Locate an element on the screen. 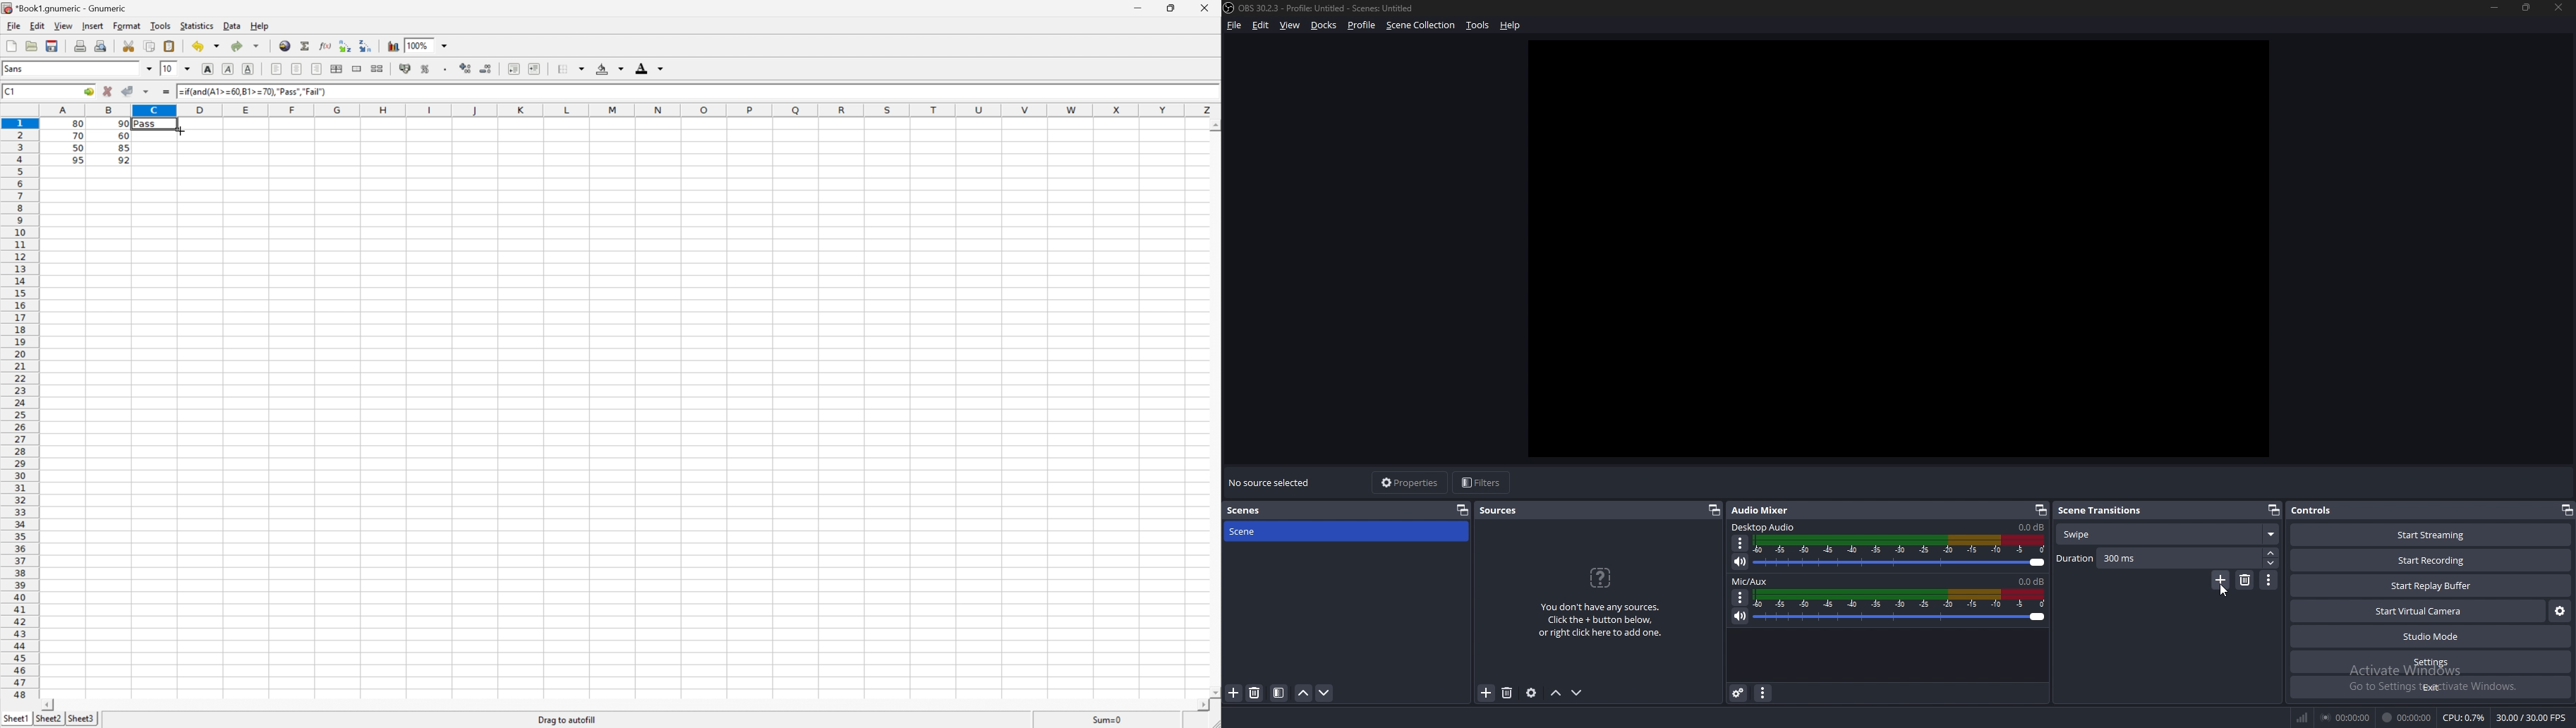 Image resolution: width=2576 pixels, height=728 pixels. network is located at coordinates (2305, 716).